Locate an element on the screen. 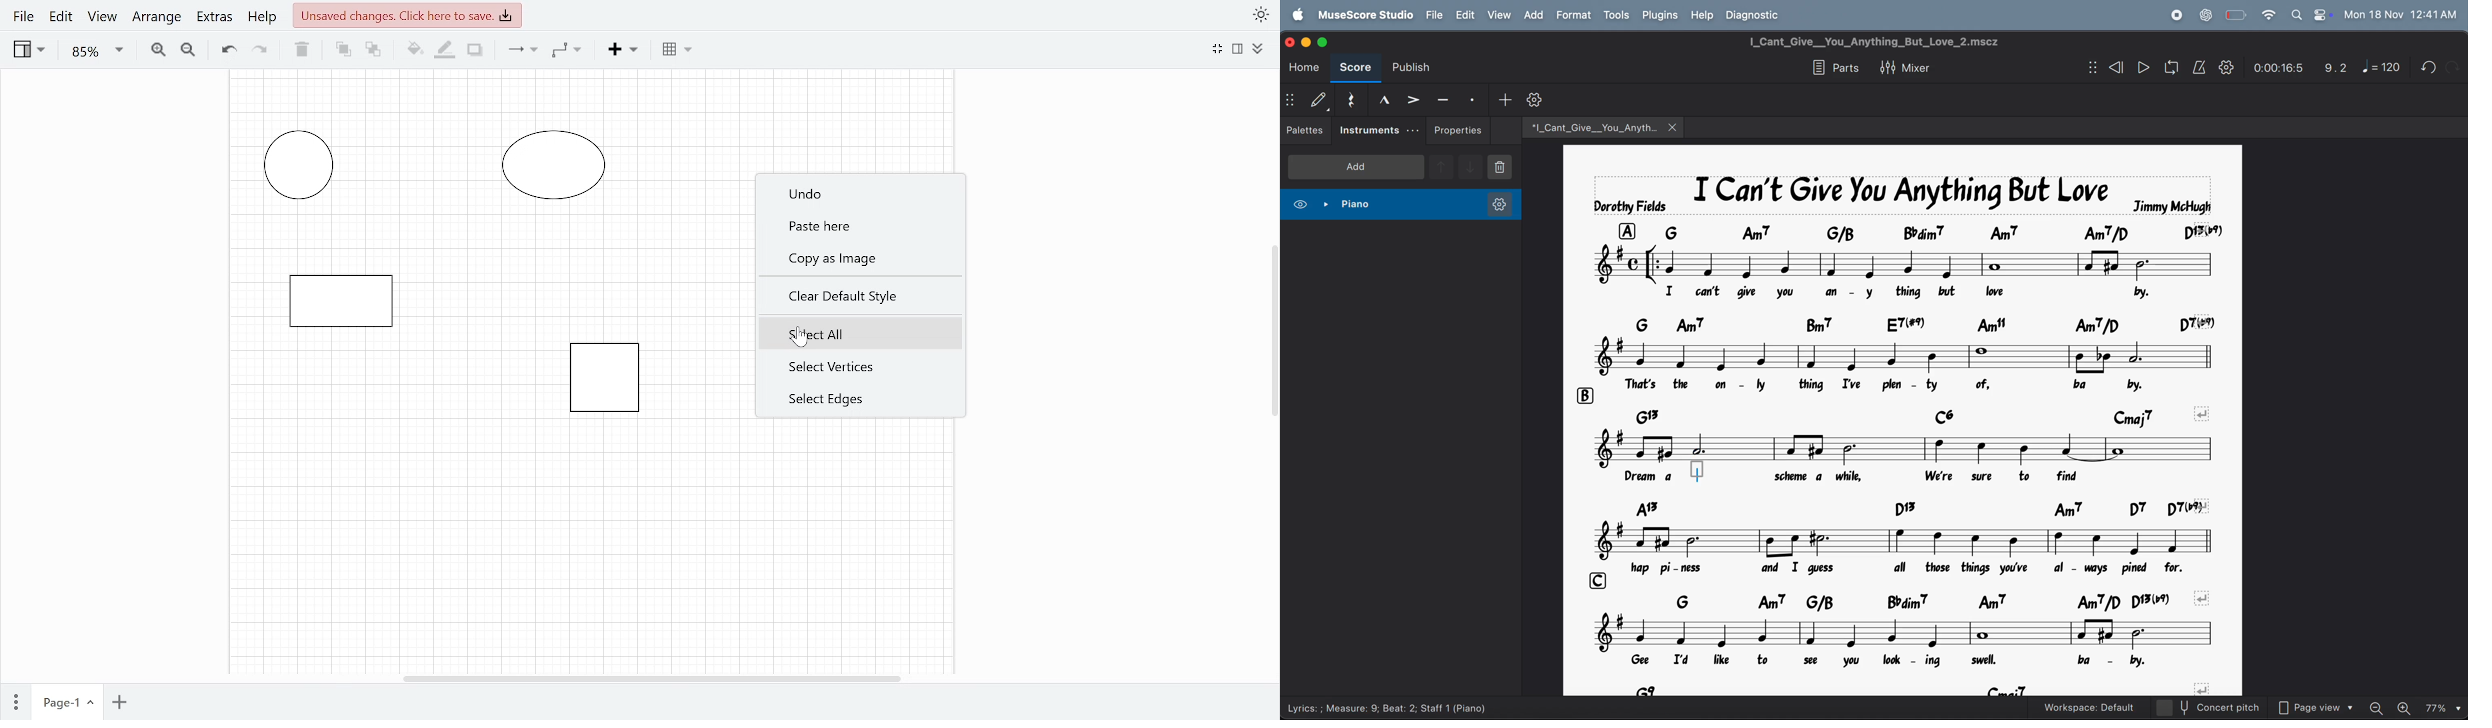  Zoom(85%) is located at coordinates (97, 52).